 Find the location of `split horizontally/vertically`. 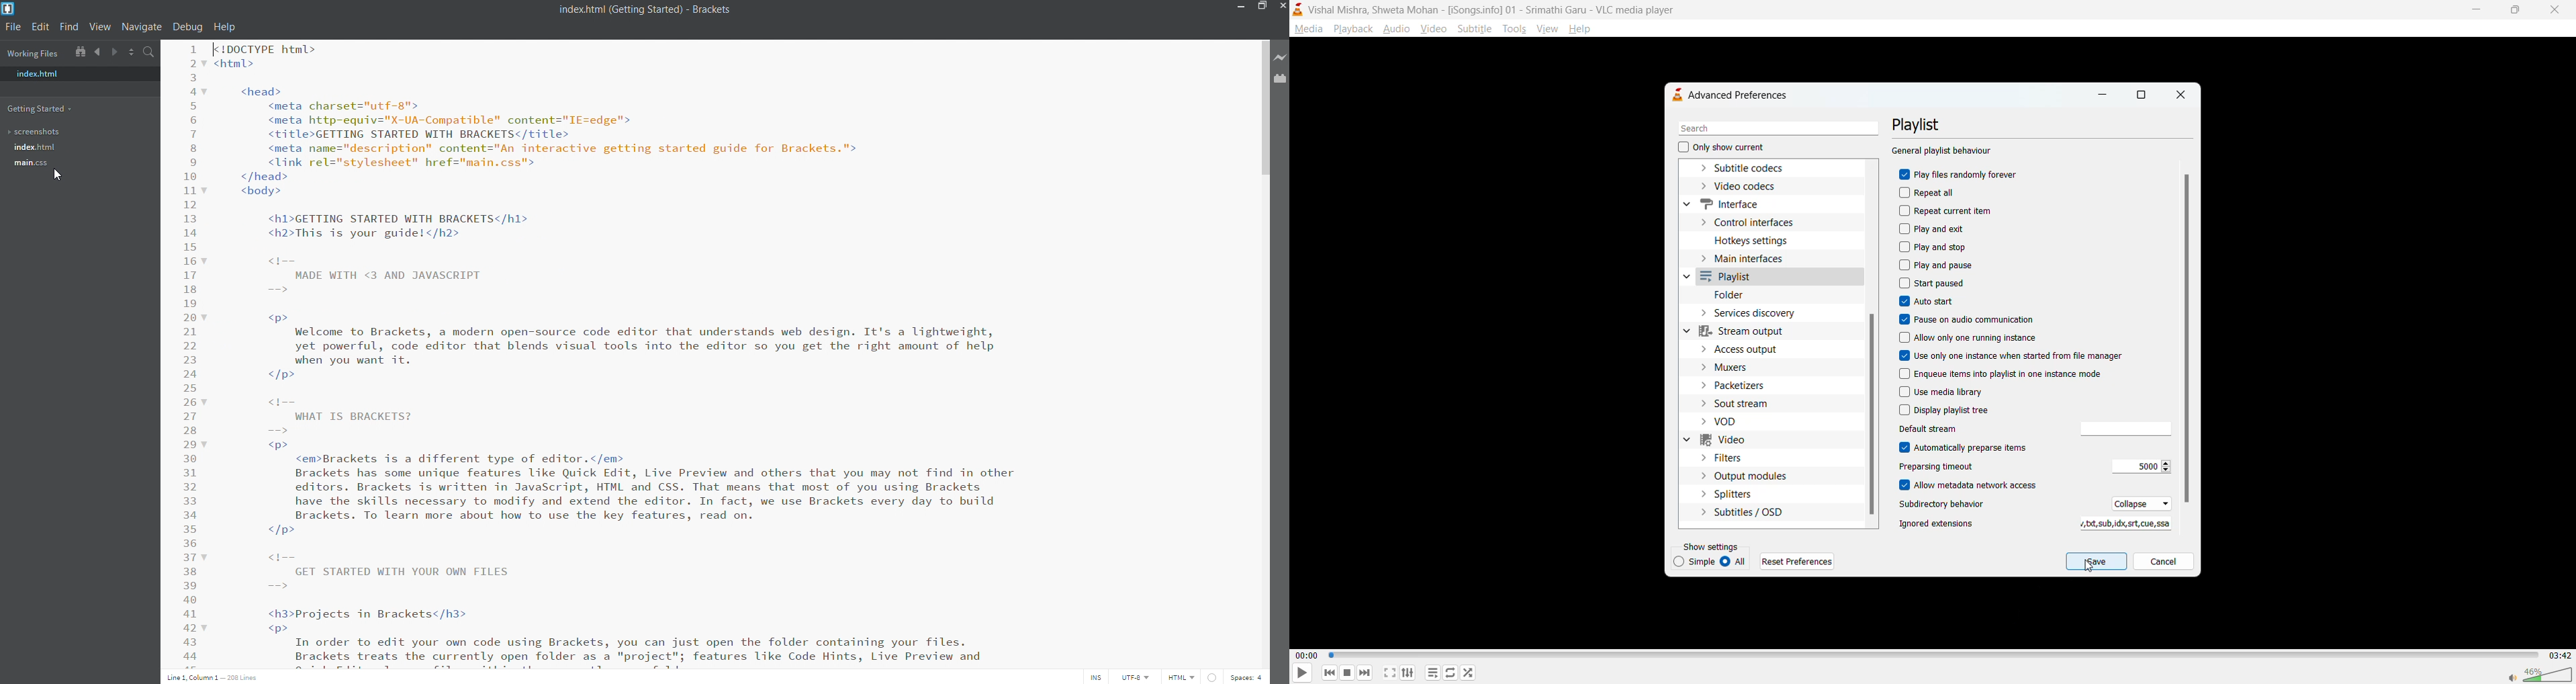

split horizontally/vertically is located at coordinates (132, 54).